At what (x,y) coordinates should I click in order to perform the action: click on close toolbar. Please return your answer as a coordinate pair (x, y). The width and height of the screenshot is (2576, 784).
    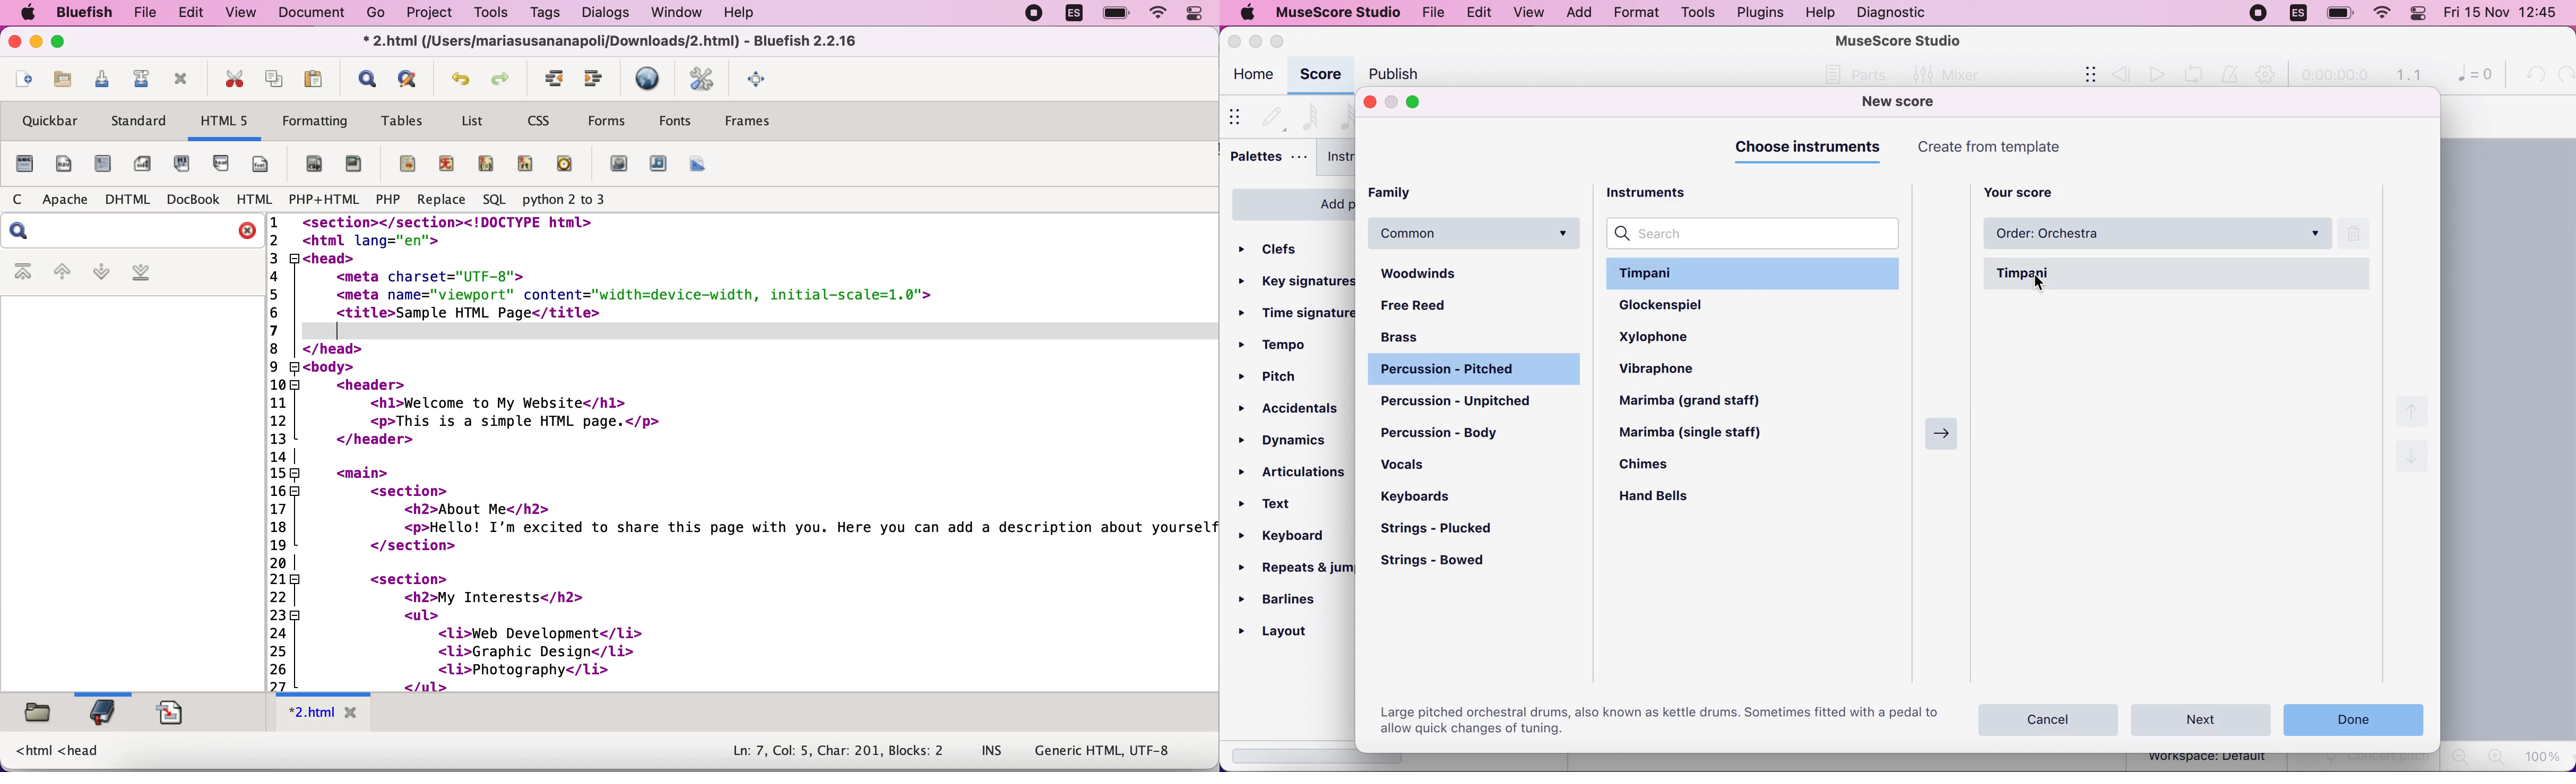
    Looking at the image, I should click on (185, 82).